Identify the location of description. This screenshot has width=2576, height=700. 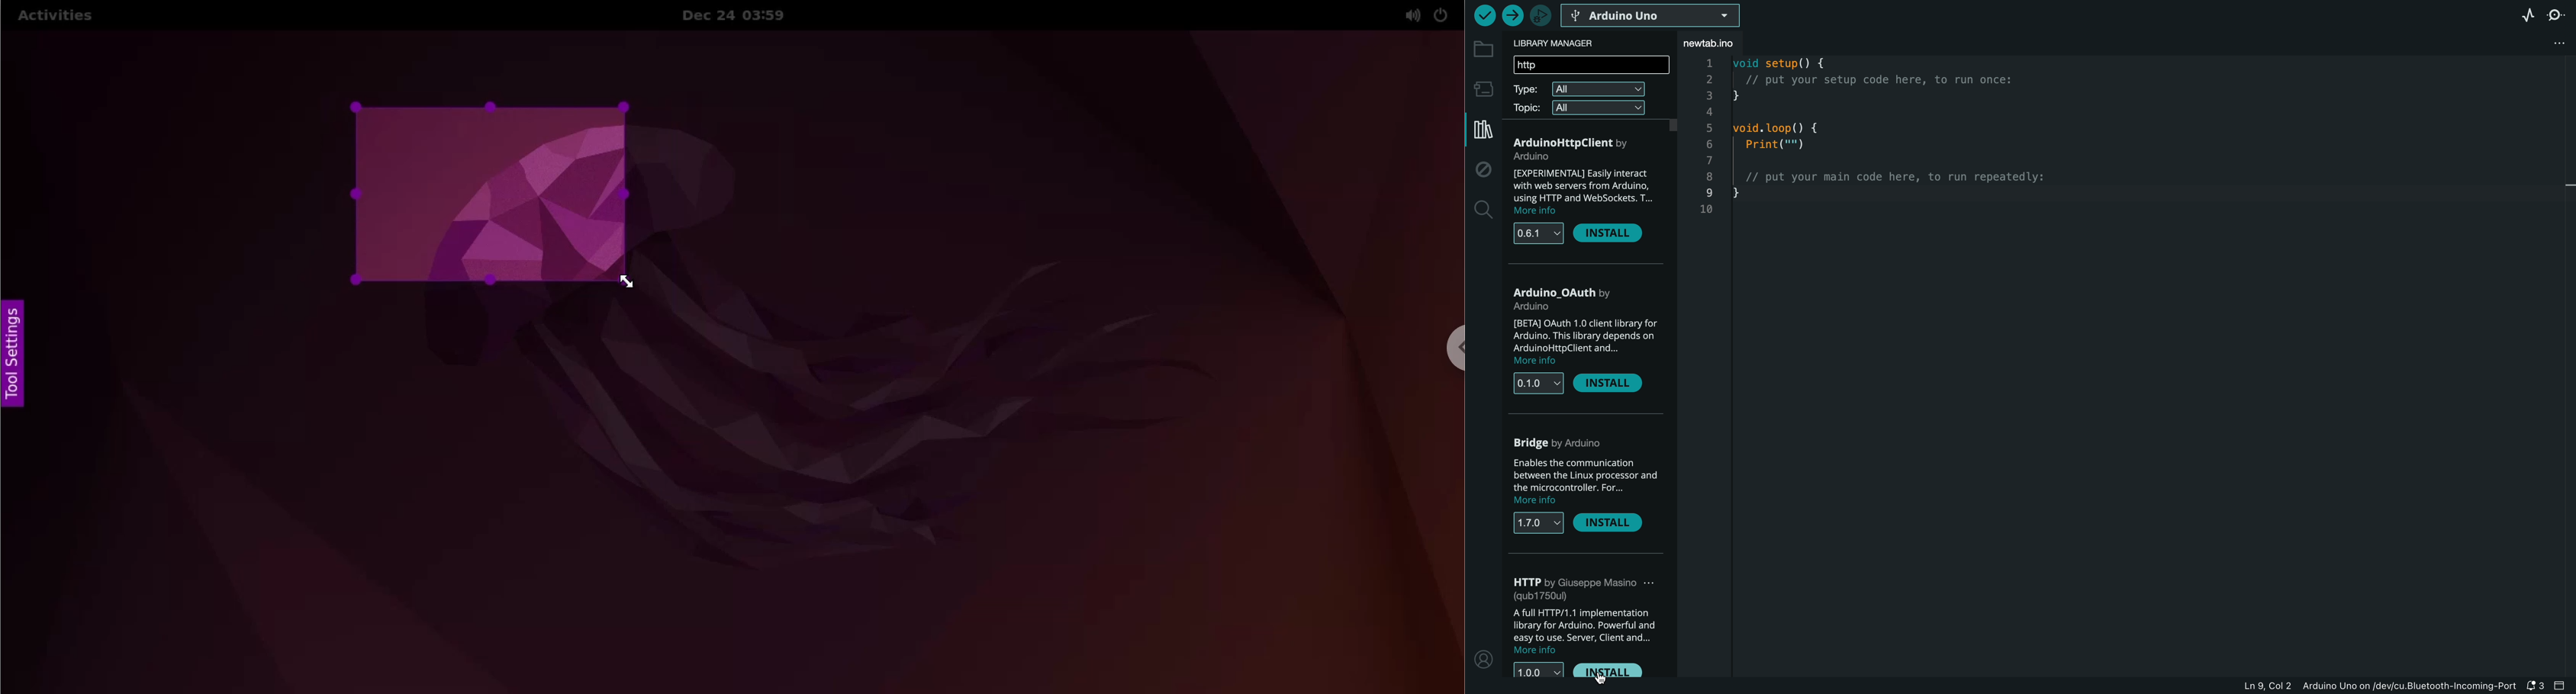
(1585, 184).